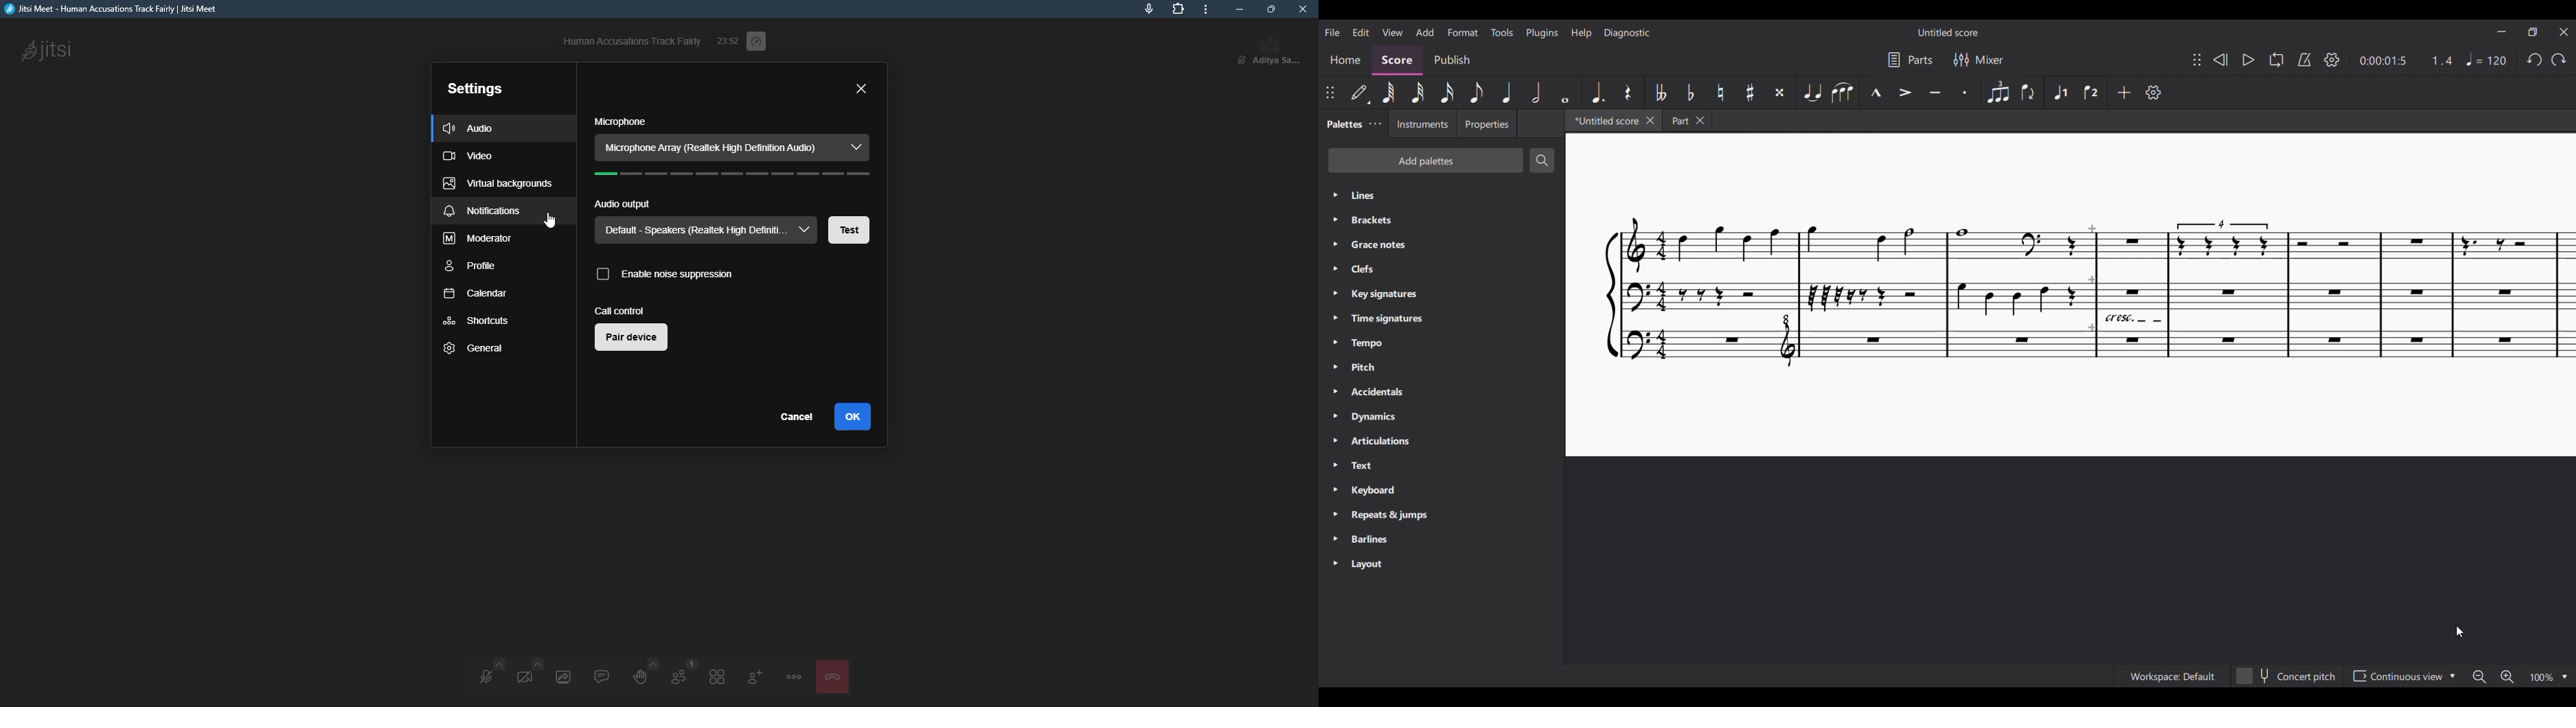 Image resolution: width=2576 pixels, height=728 pixels. Describe the element at coordinates (1343, 124) in the screenshot. I see `Palettes tab, current selection` at that location.